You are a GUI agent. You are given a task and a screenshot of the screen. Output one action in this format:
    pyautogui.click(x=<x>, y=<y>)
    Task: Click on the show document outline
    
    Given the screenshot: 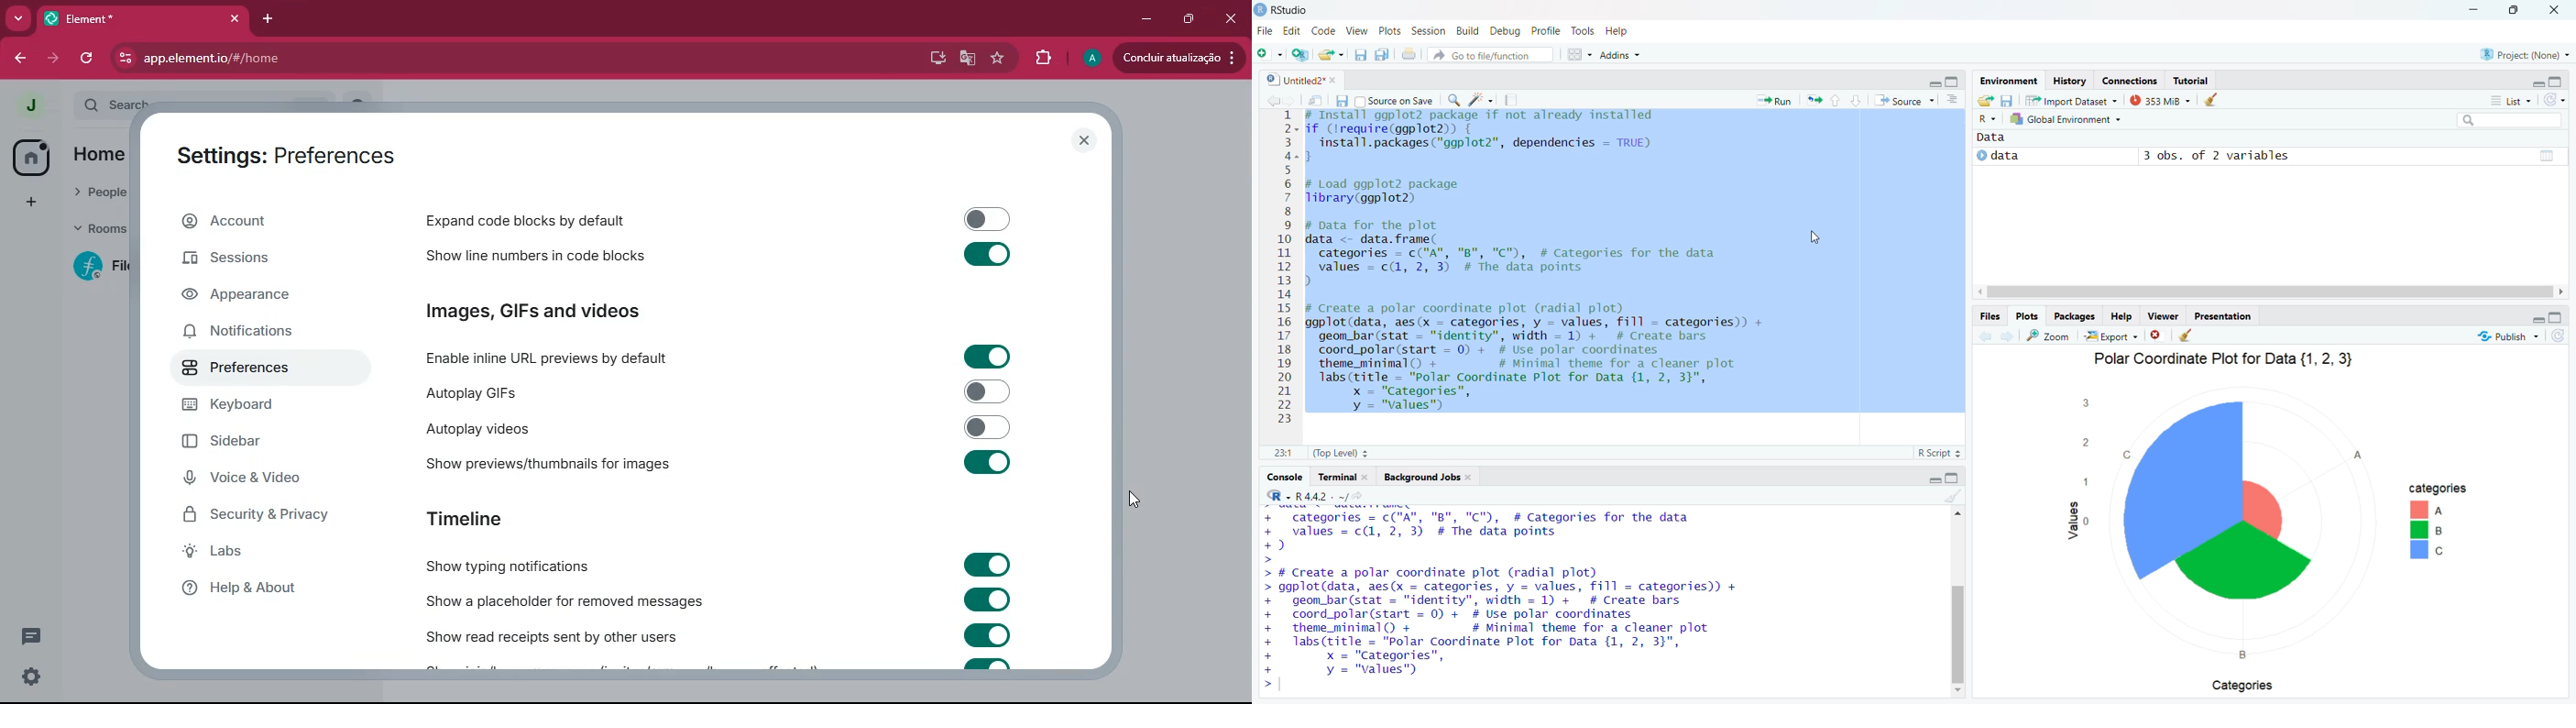 What is the action you would take?
    pyautogui.click(x=1957, y=100)
    